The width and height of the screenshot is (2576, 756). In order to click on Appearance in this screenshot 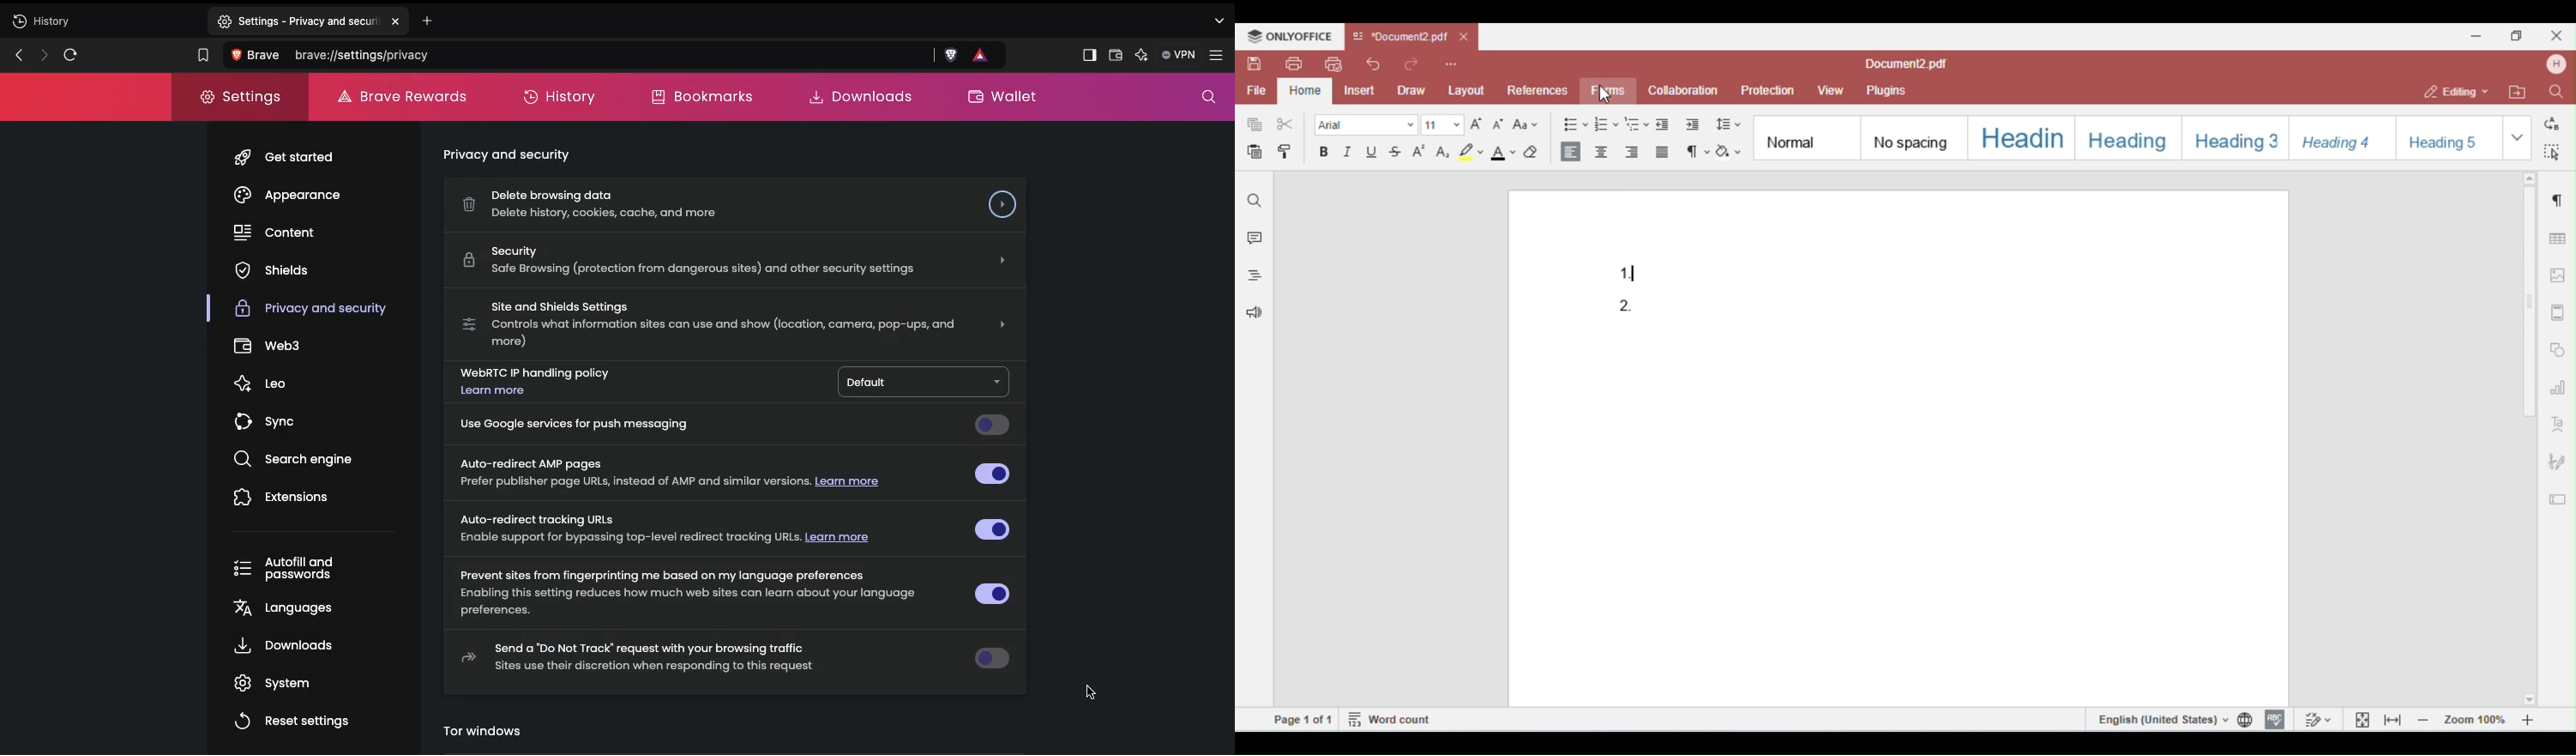, I will do `click(294, 197)`.